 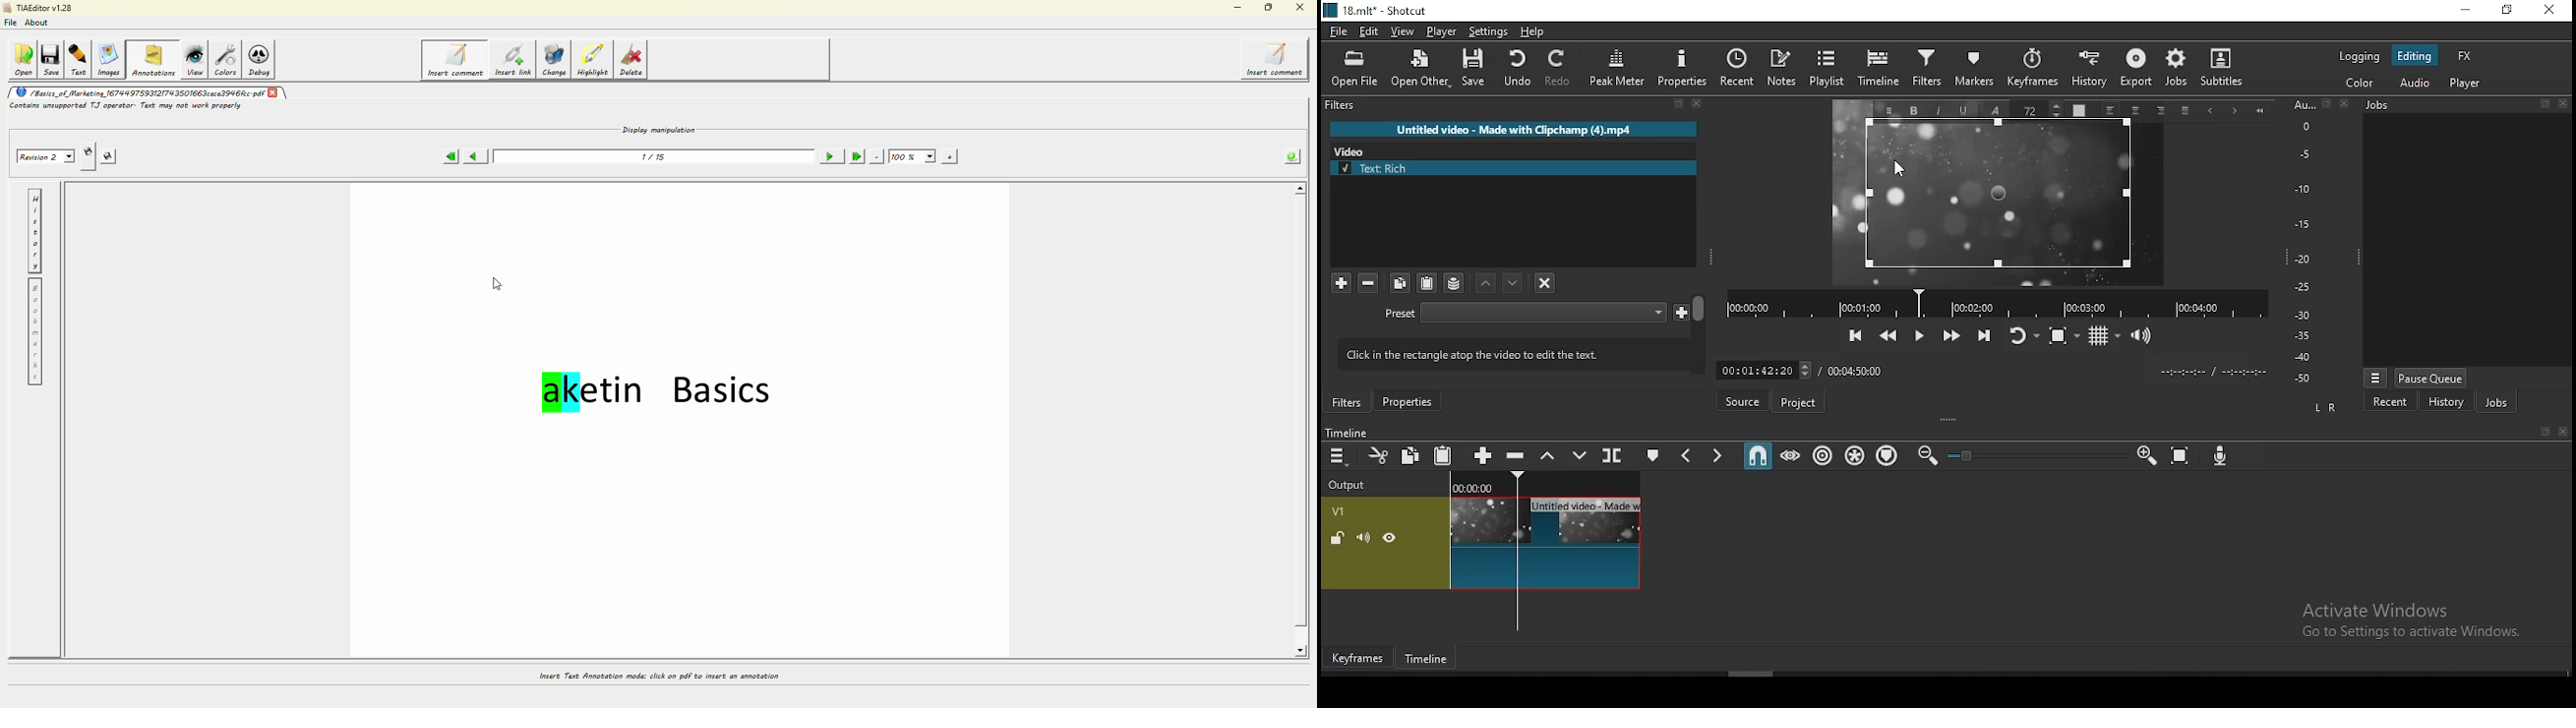 I want to click on next marker, so click(x=1717, y=453).